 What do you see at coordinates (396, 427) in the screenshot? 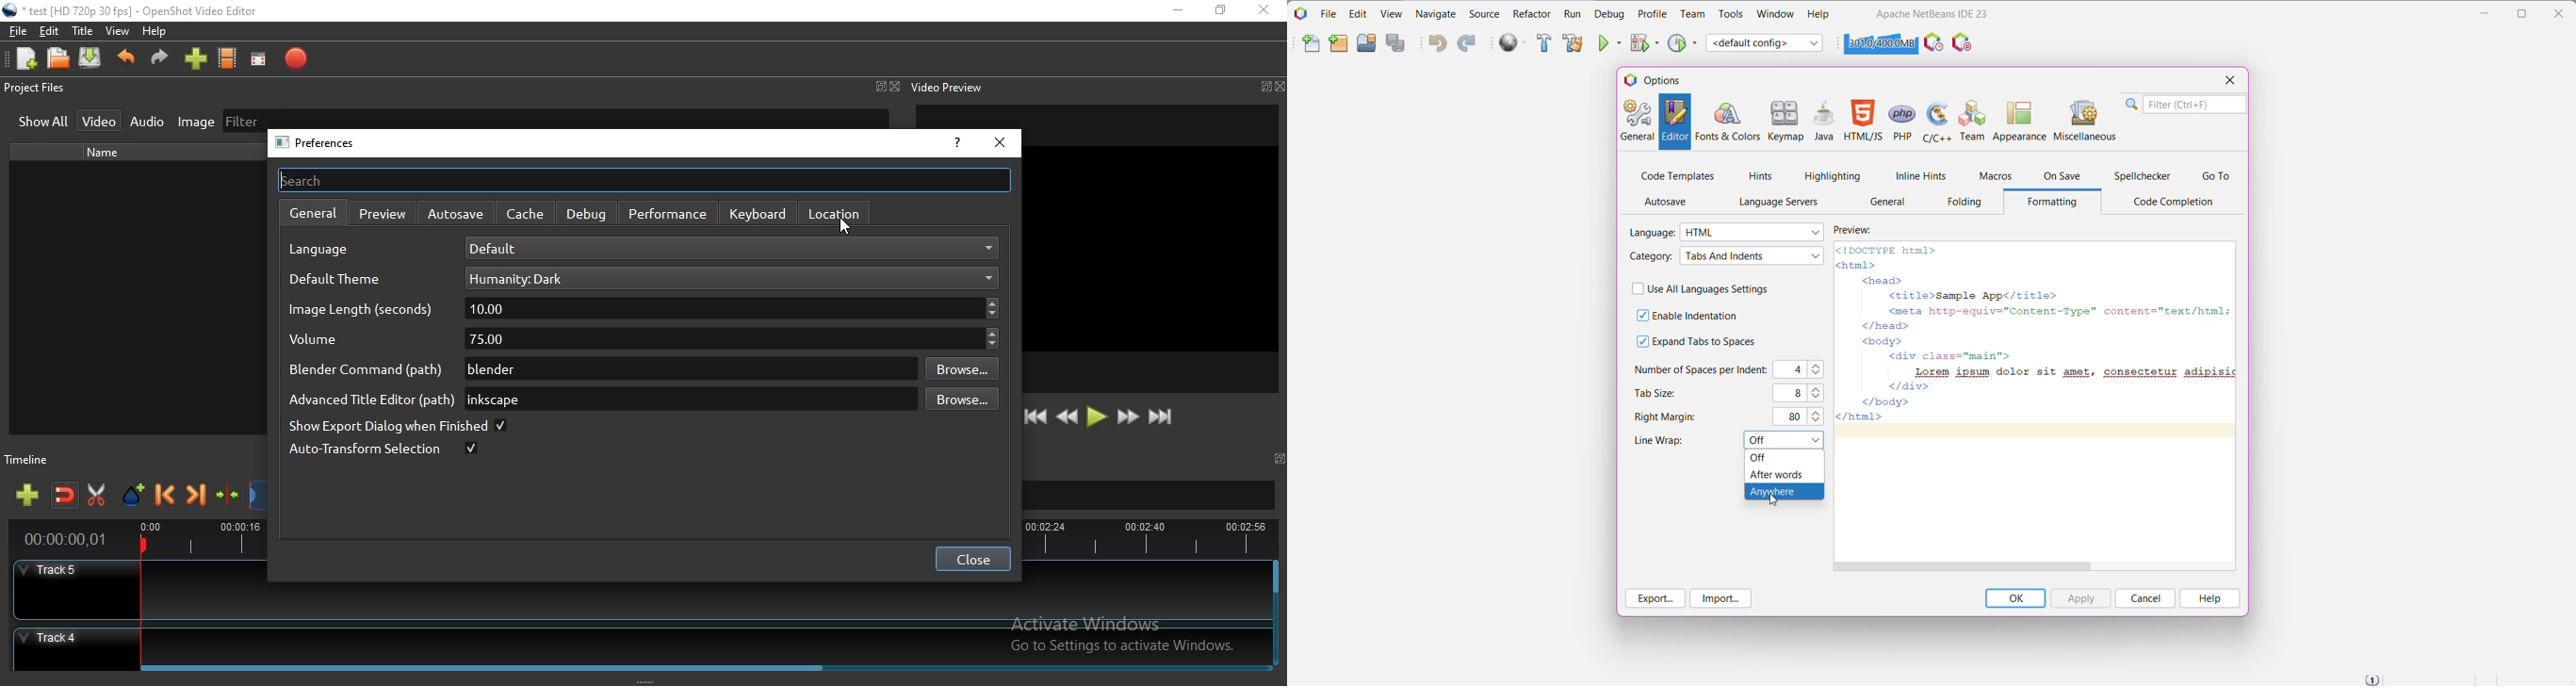
I see `show export dialog when finished` at bounding box center [396, 427].